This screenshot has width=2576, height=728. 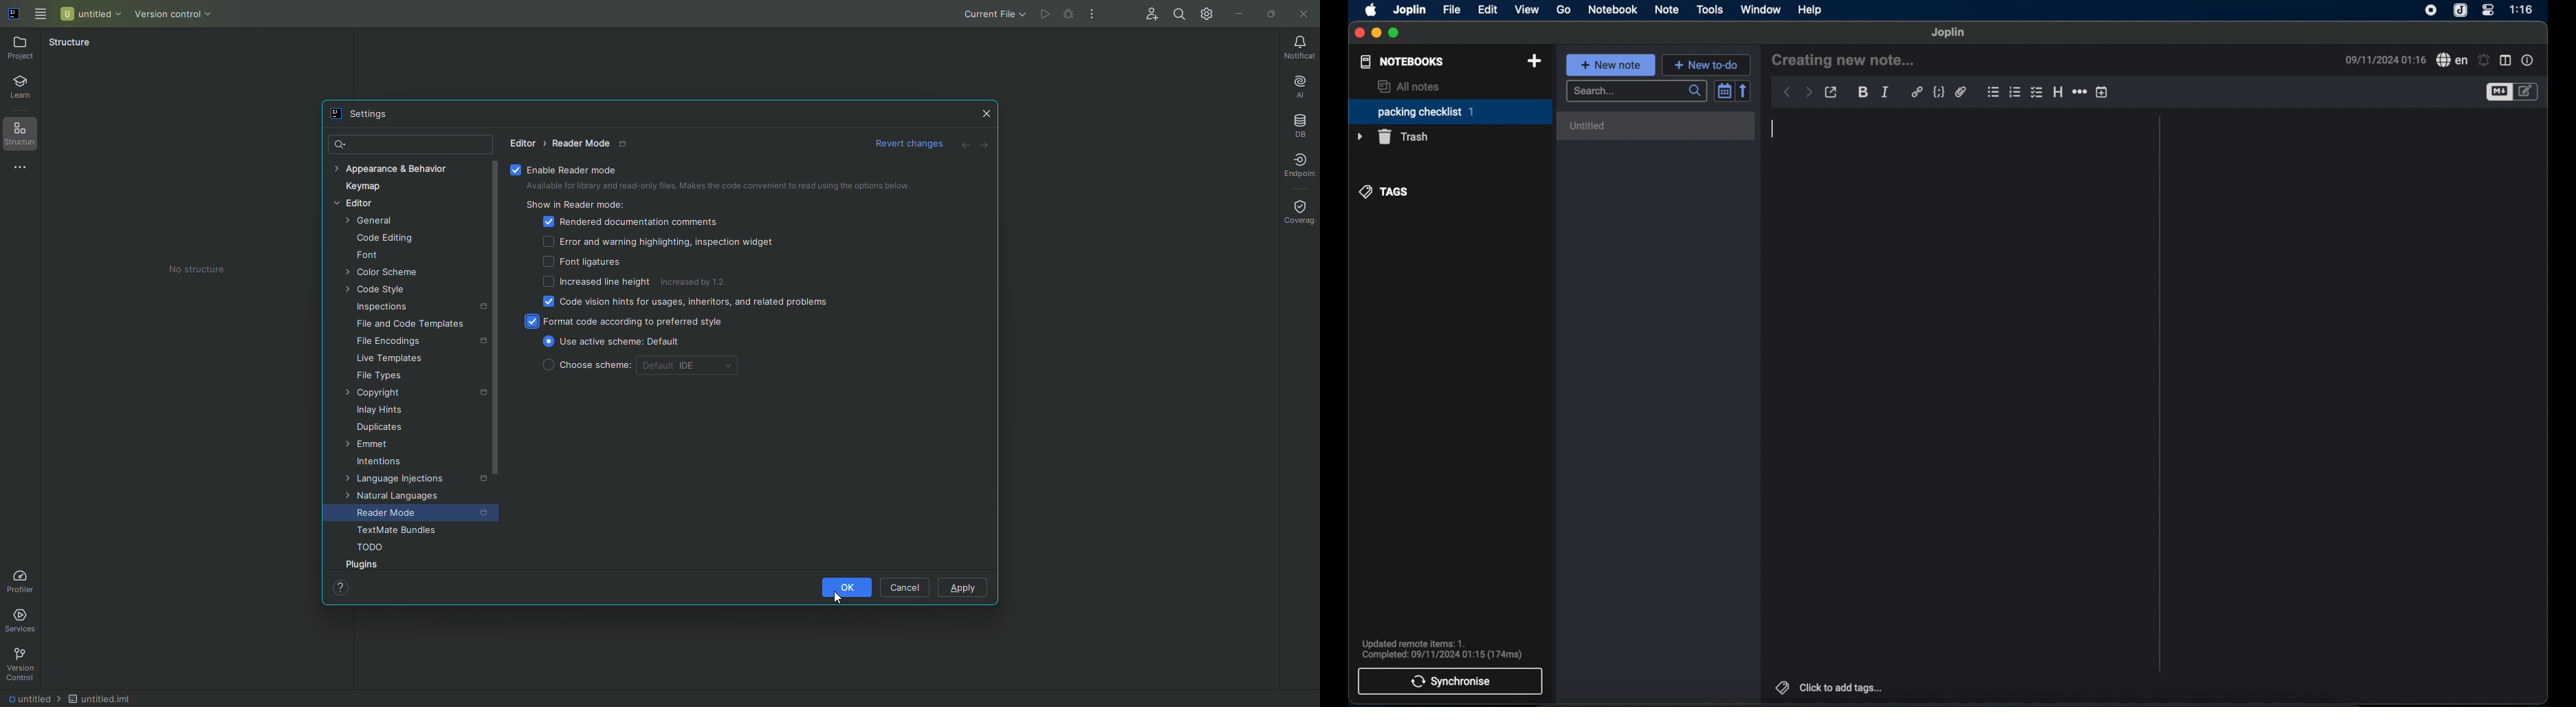 What do you see at coordinates (2452, 60) in the screenshot?
I see `spell check` at bounding box center [2452, 60].